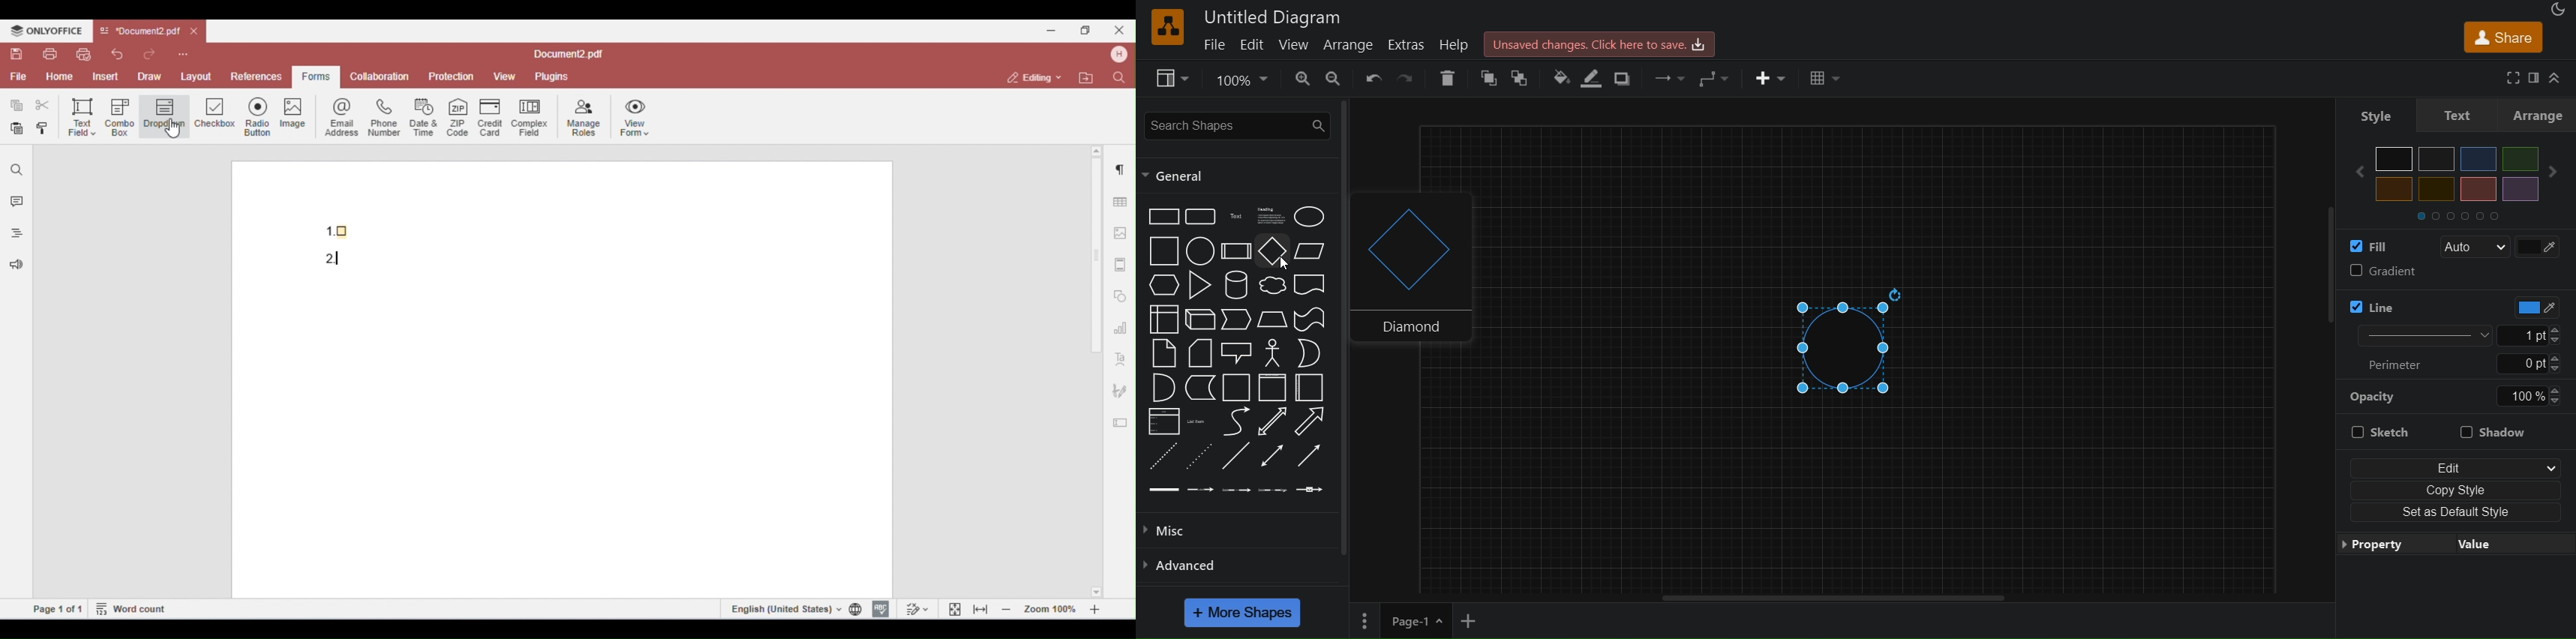 This screenshot has width=2576, height=644. Describe the element at coordinates (1238, 217) in the screenshot. I see `text` at that location.